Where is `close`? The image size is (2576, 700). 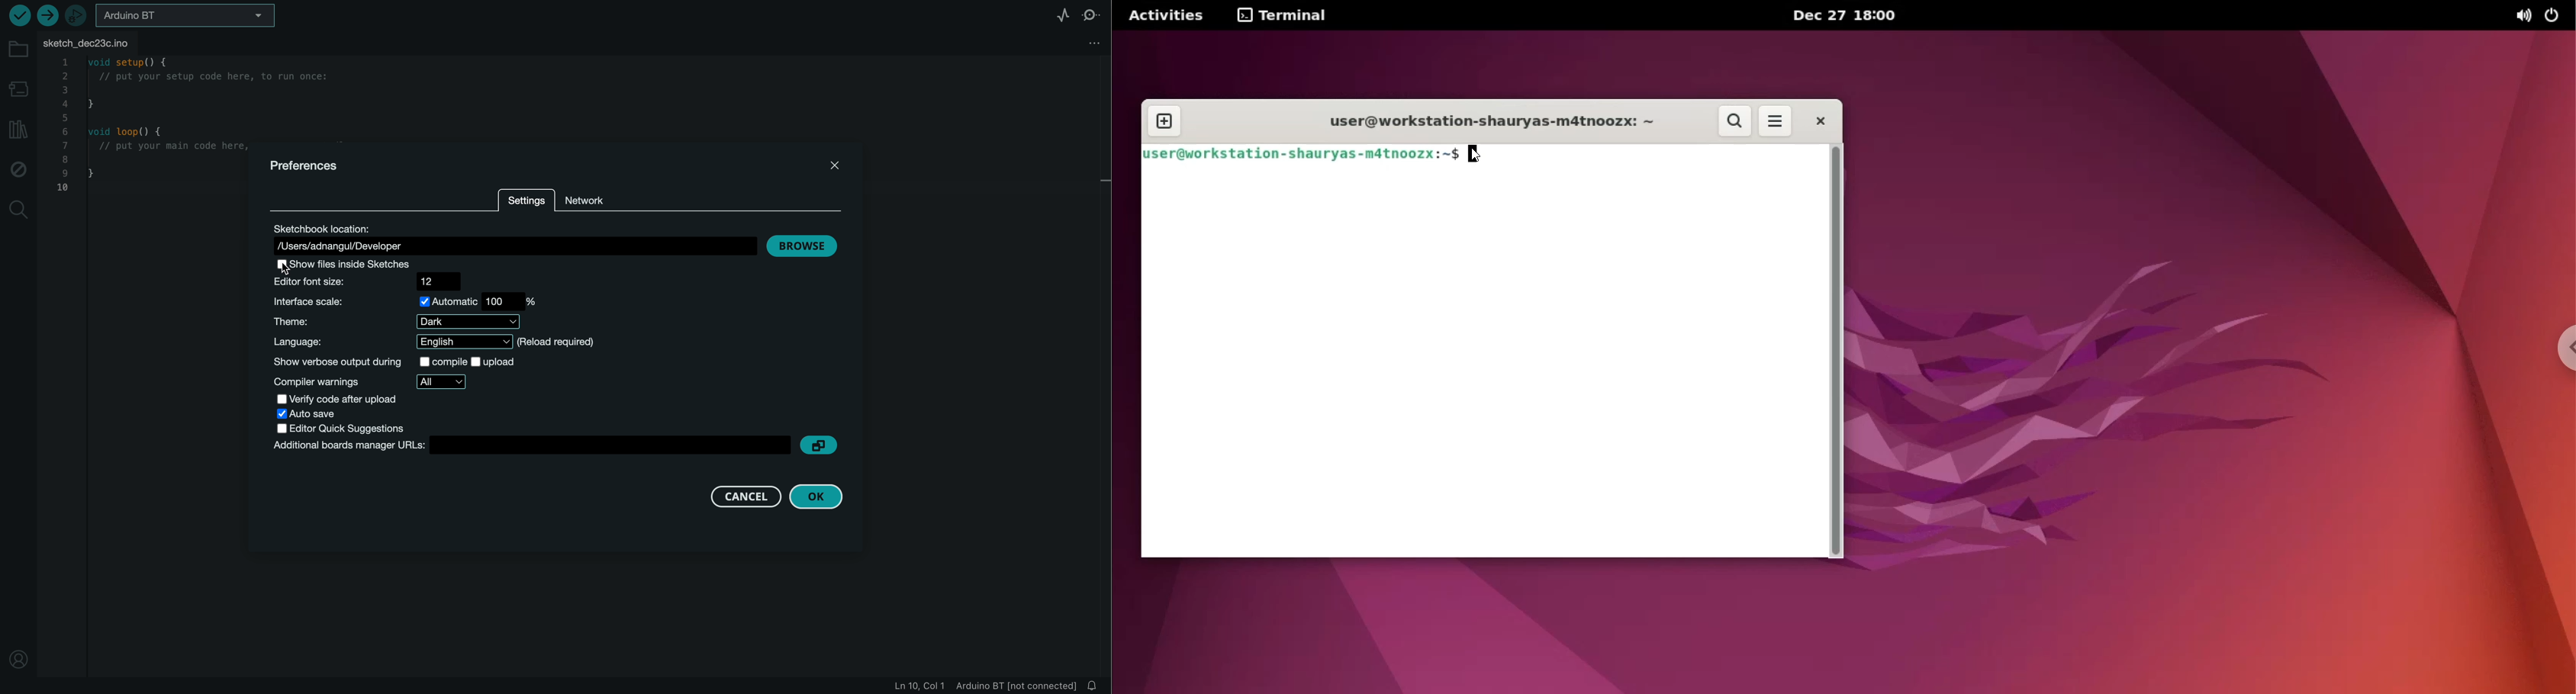
close is located at coordinates (1820, 120).